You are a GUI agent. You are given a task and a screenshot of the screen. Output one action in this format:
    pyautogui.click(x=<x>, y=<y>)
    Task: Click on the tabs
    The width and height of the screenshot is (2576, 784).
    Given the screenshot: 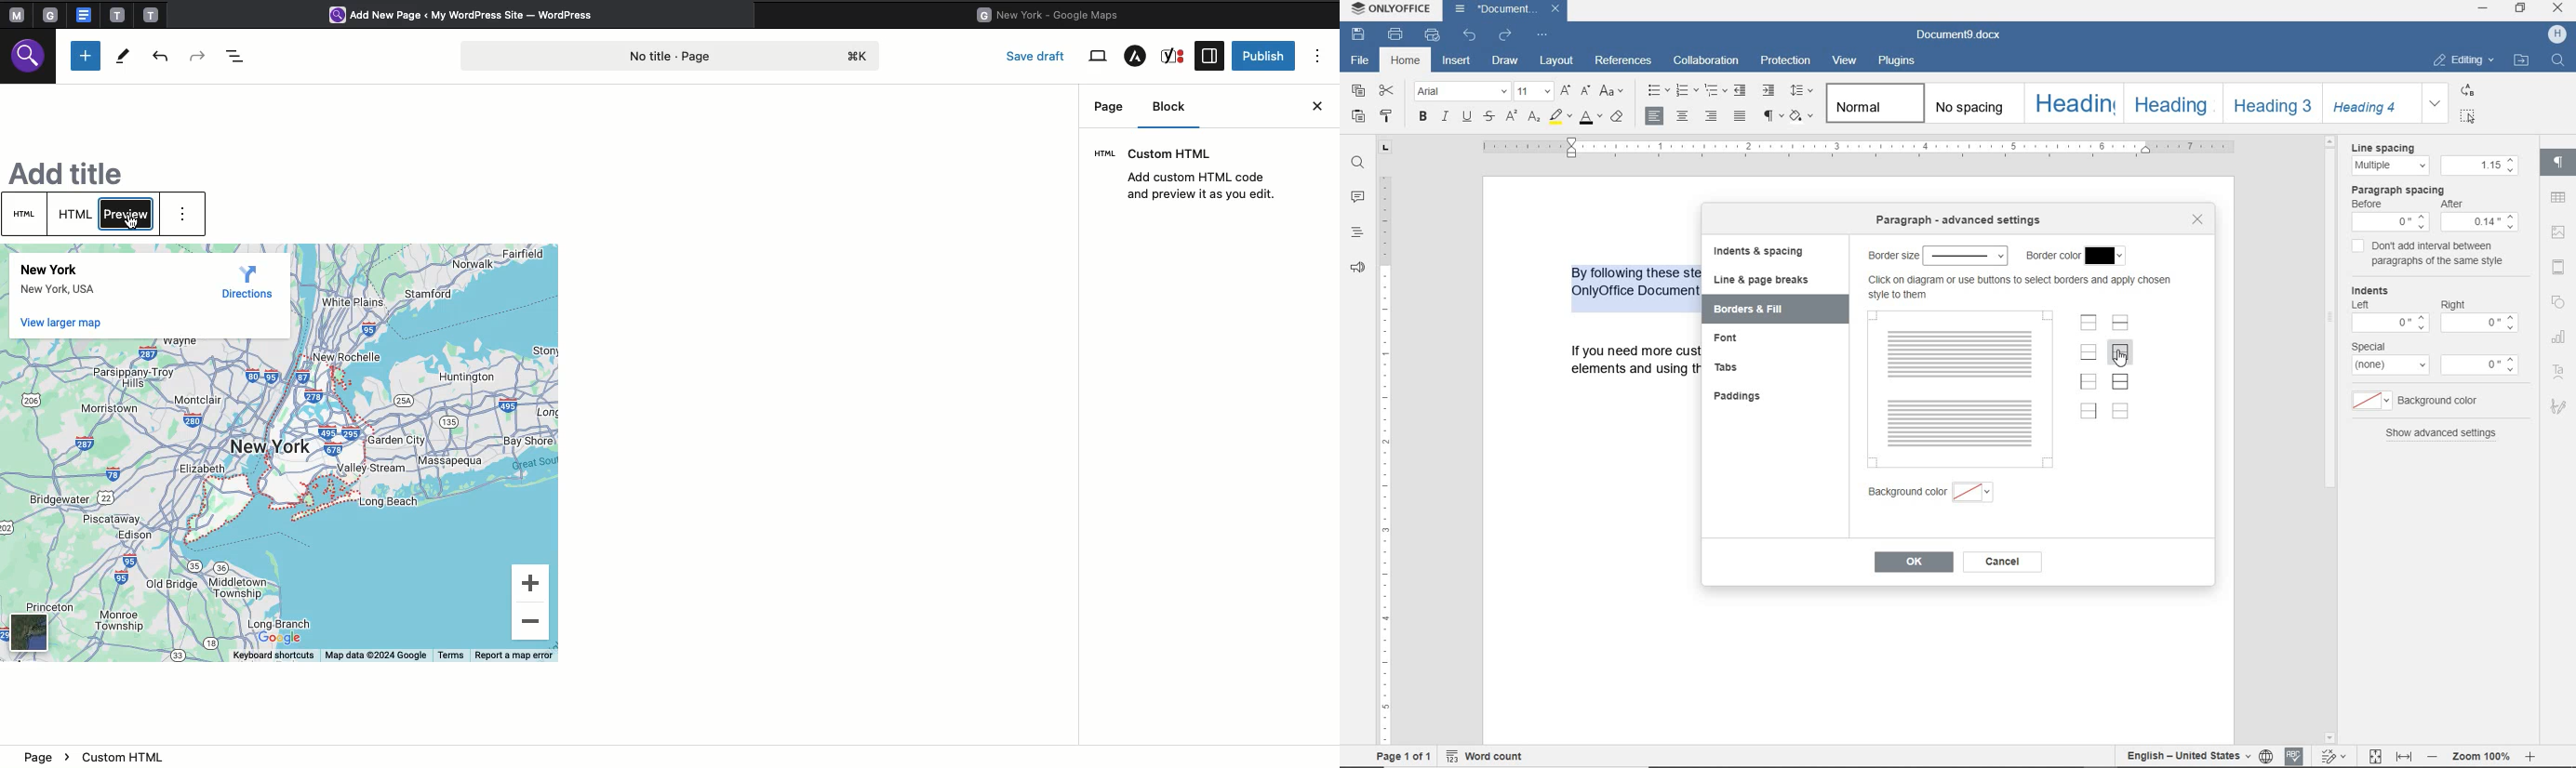 What is the action you would take?
    pyautogui.click(x=1732, y=368)
    